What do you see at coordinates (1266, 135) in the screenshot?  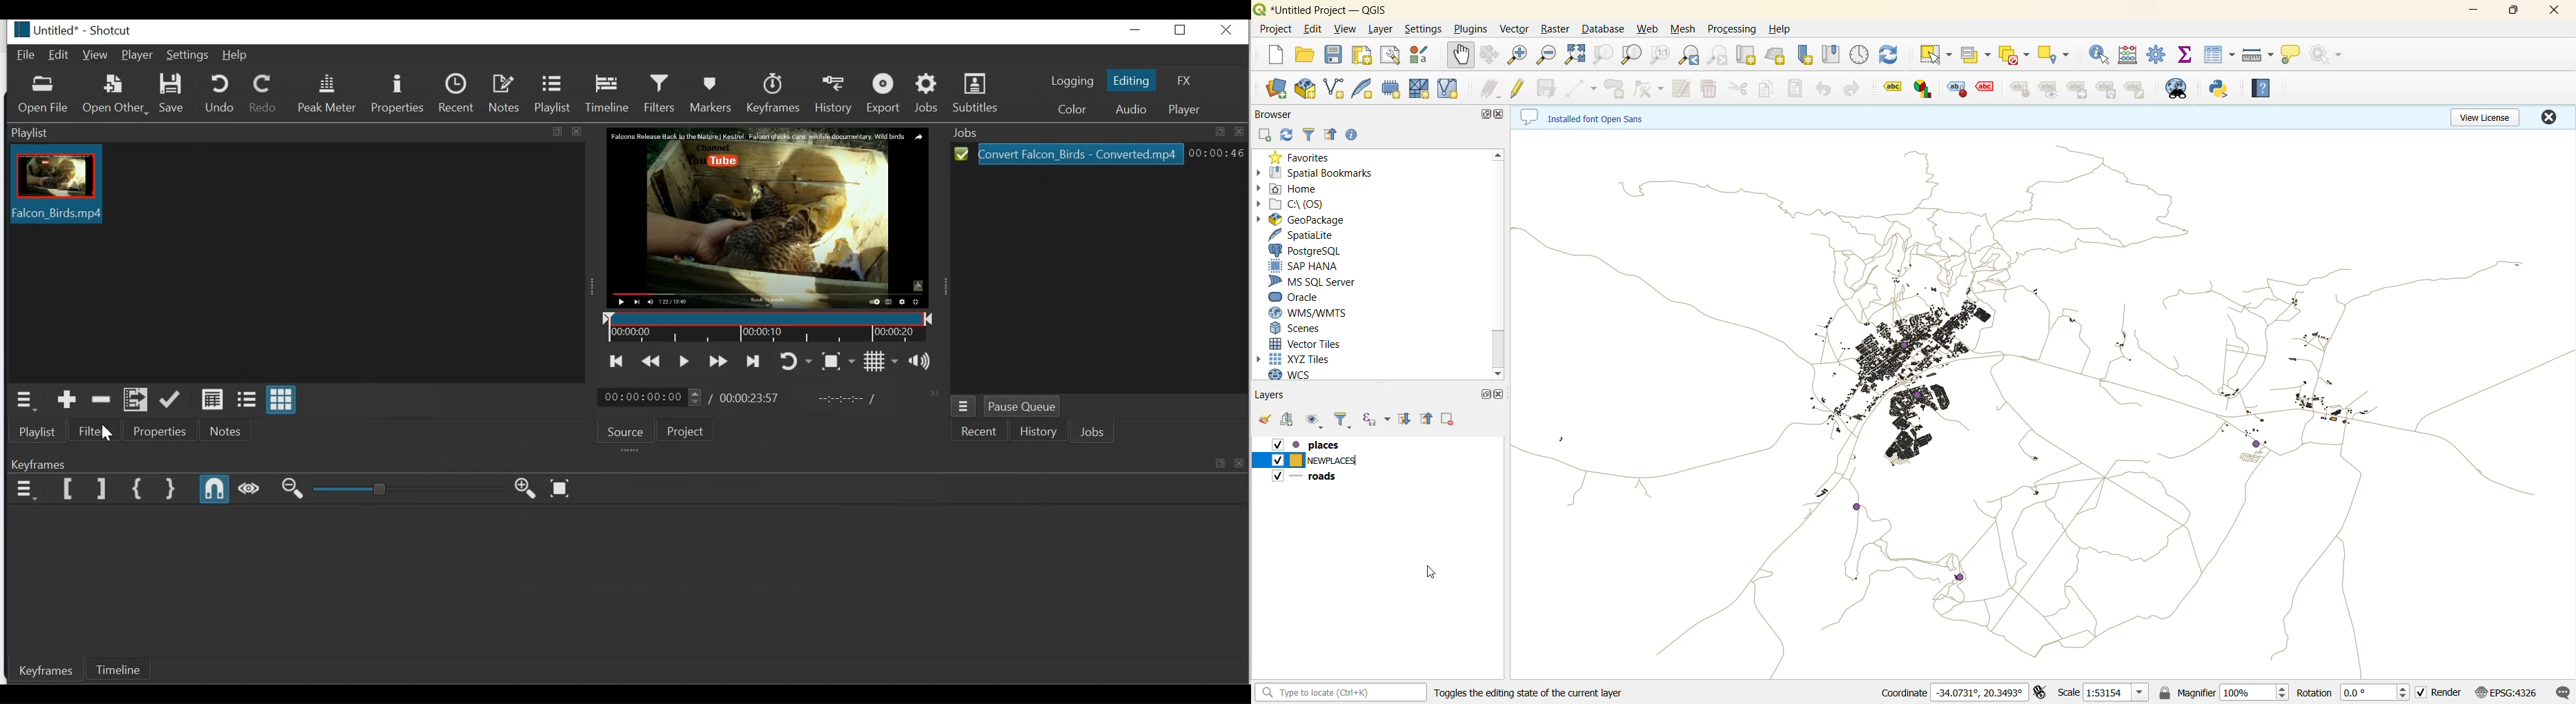 I see `add` at bounding box center [1266, 135].